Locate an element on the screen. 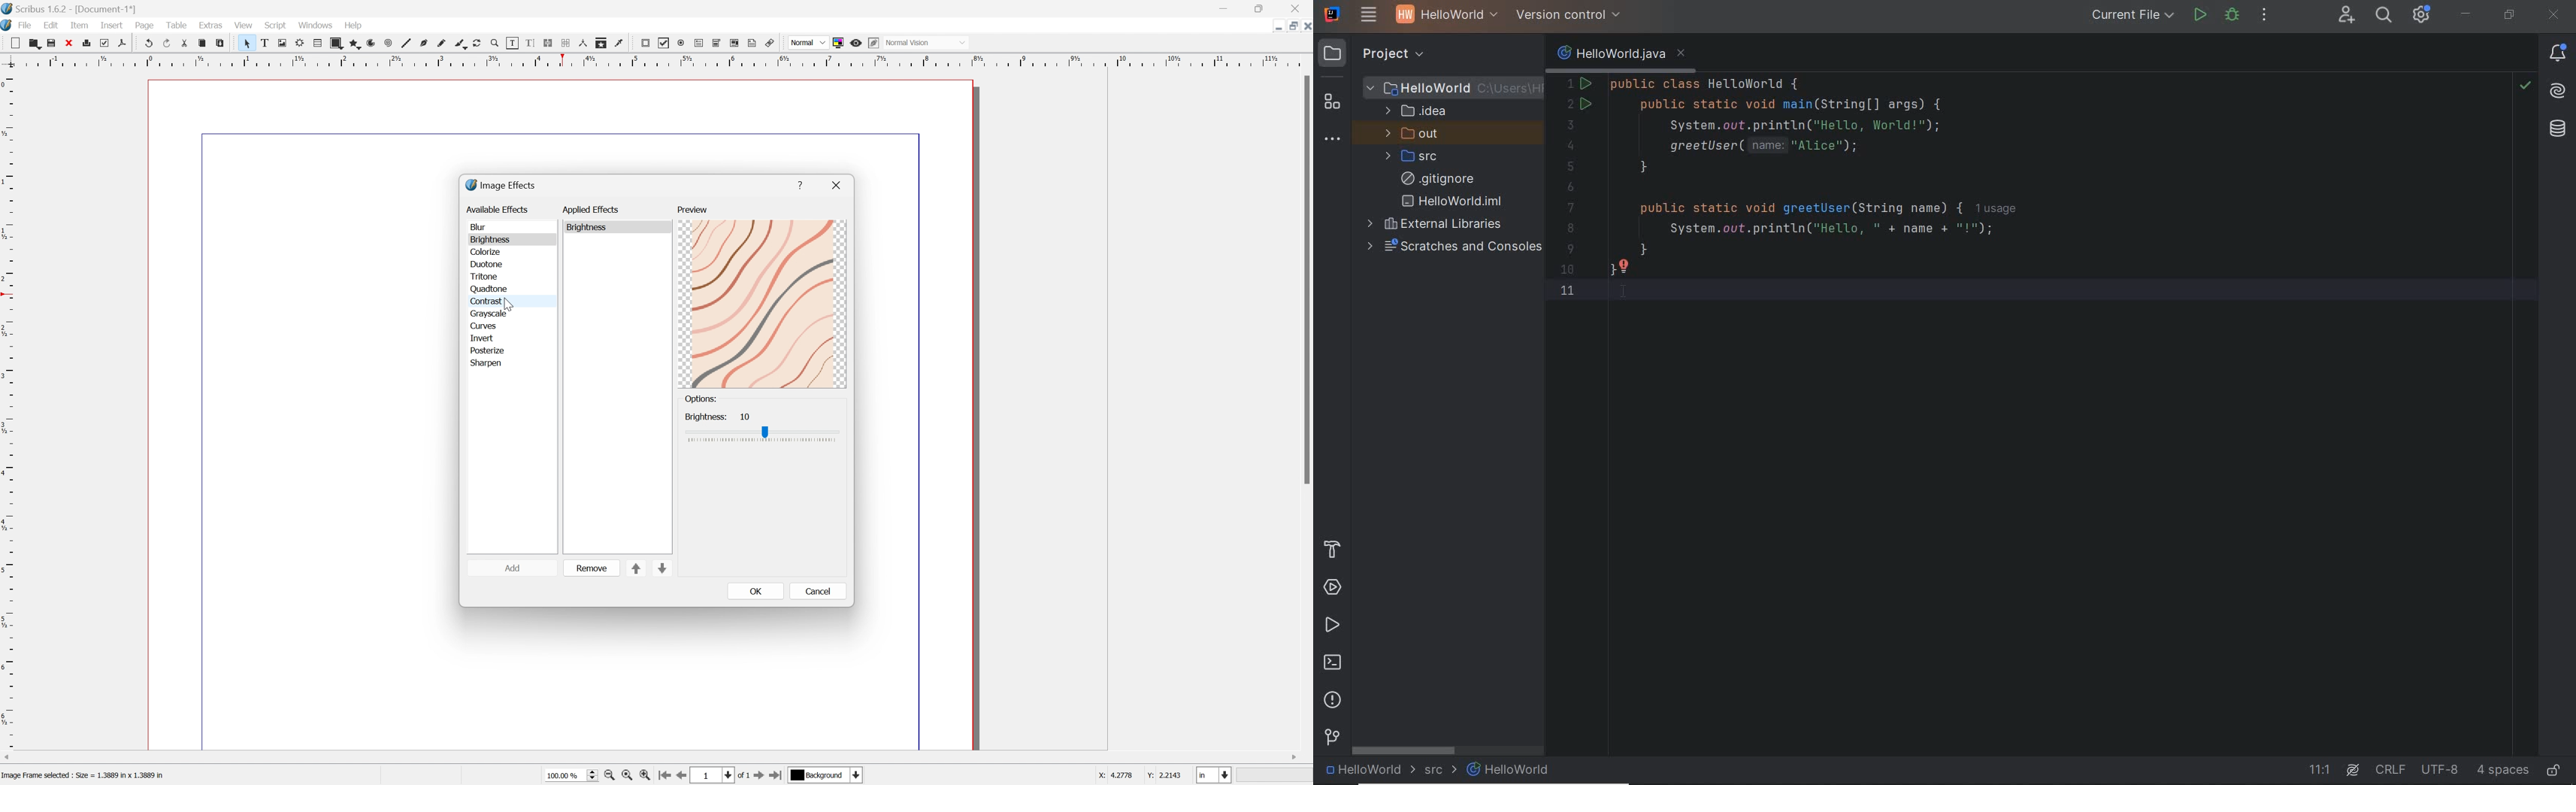 This screenshot has height=812, width=2576. Windows is located at coordinates (315, 23).